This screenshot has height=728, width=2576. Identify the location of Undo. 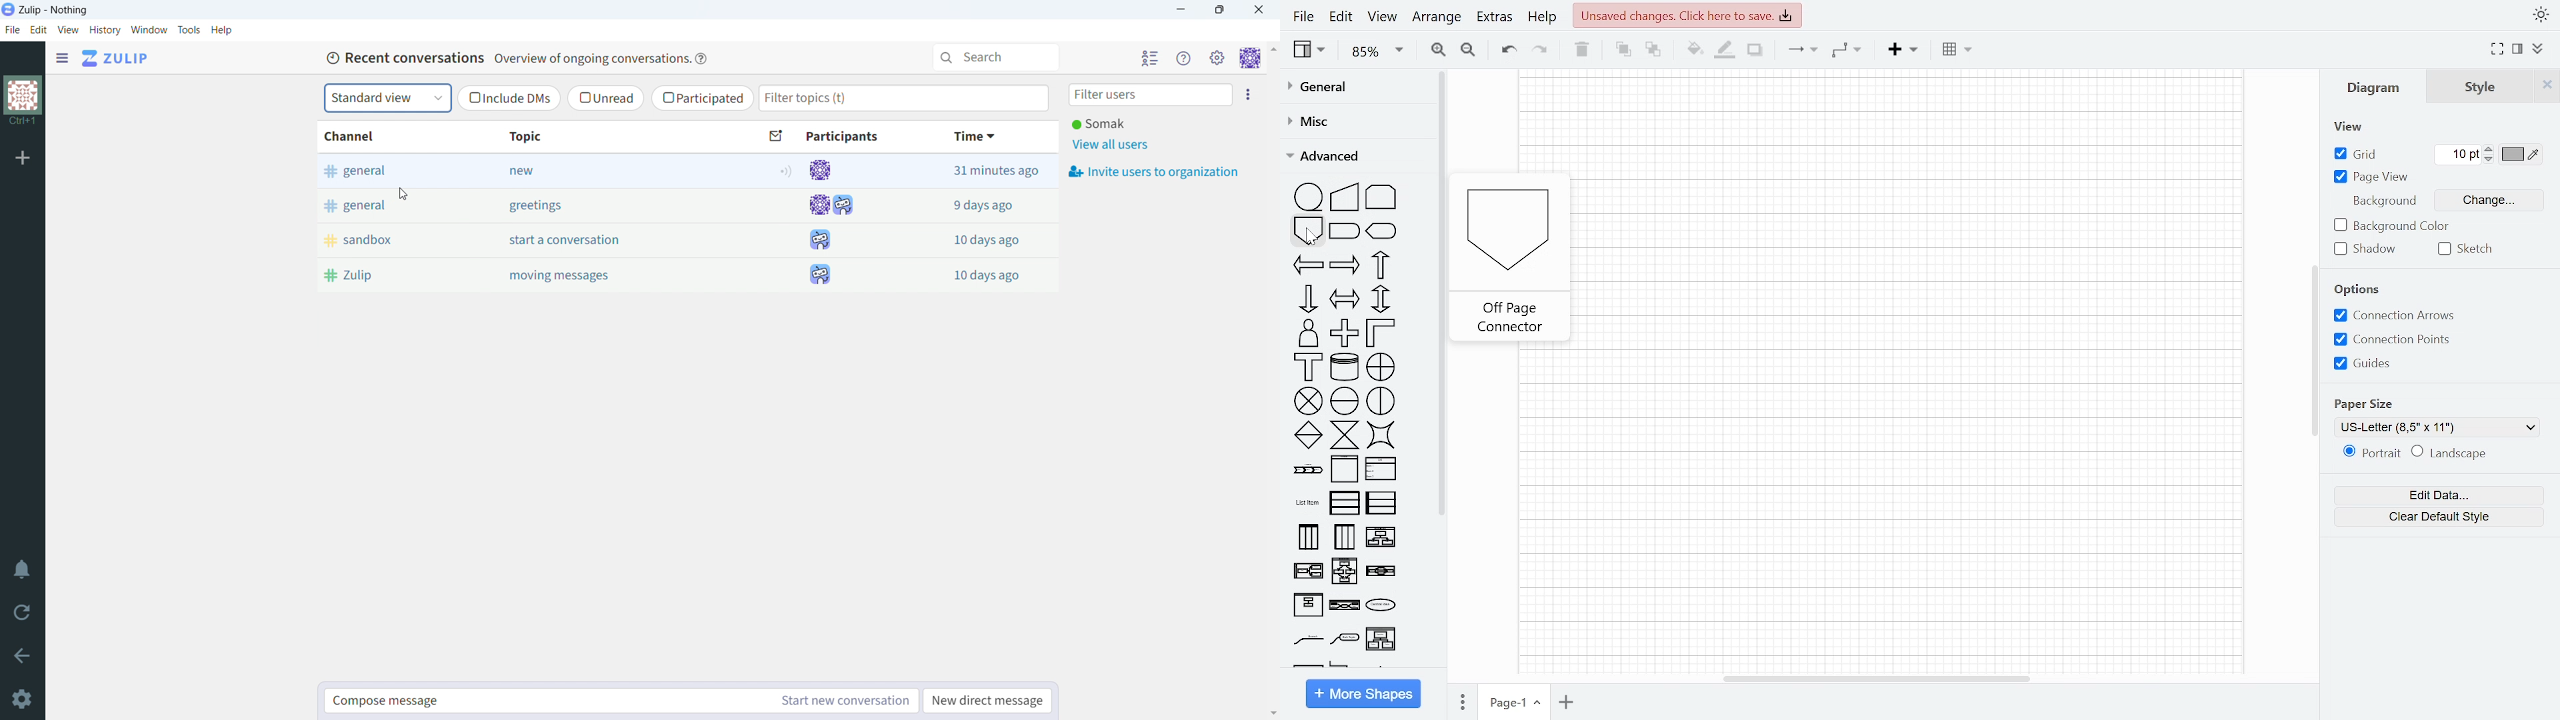
(1507, 52).